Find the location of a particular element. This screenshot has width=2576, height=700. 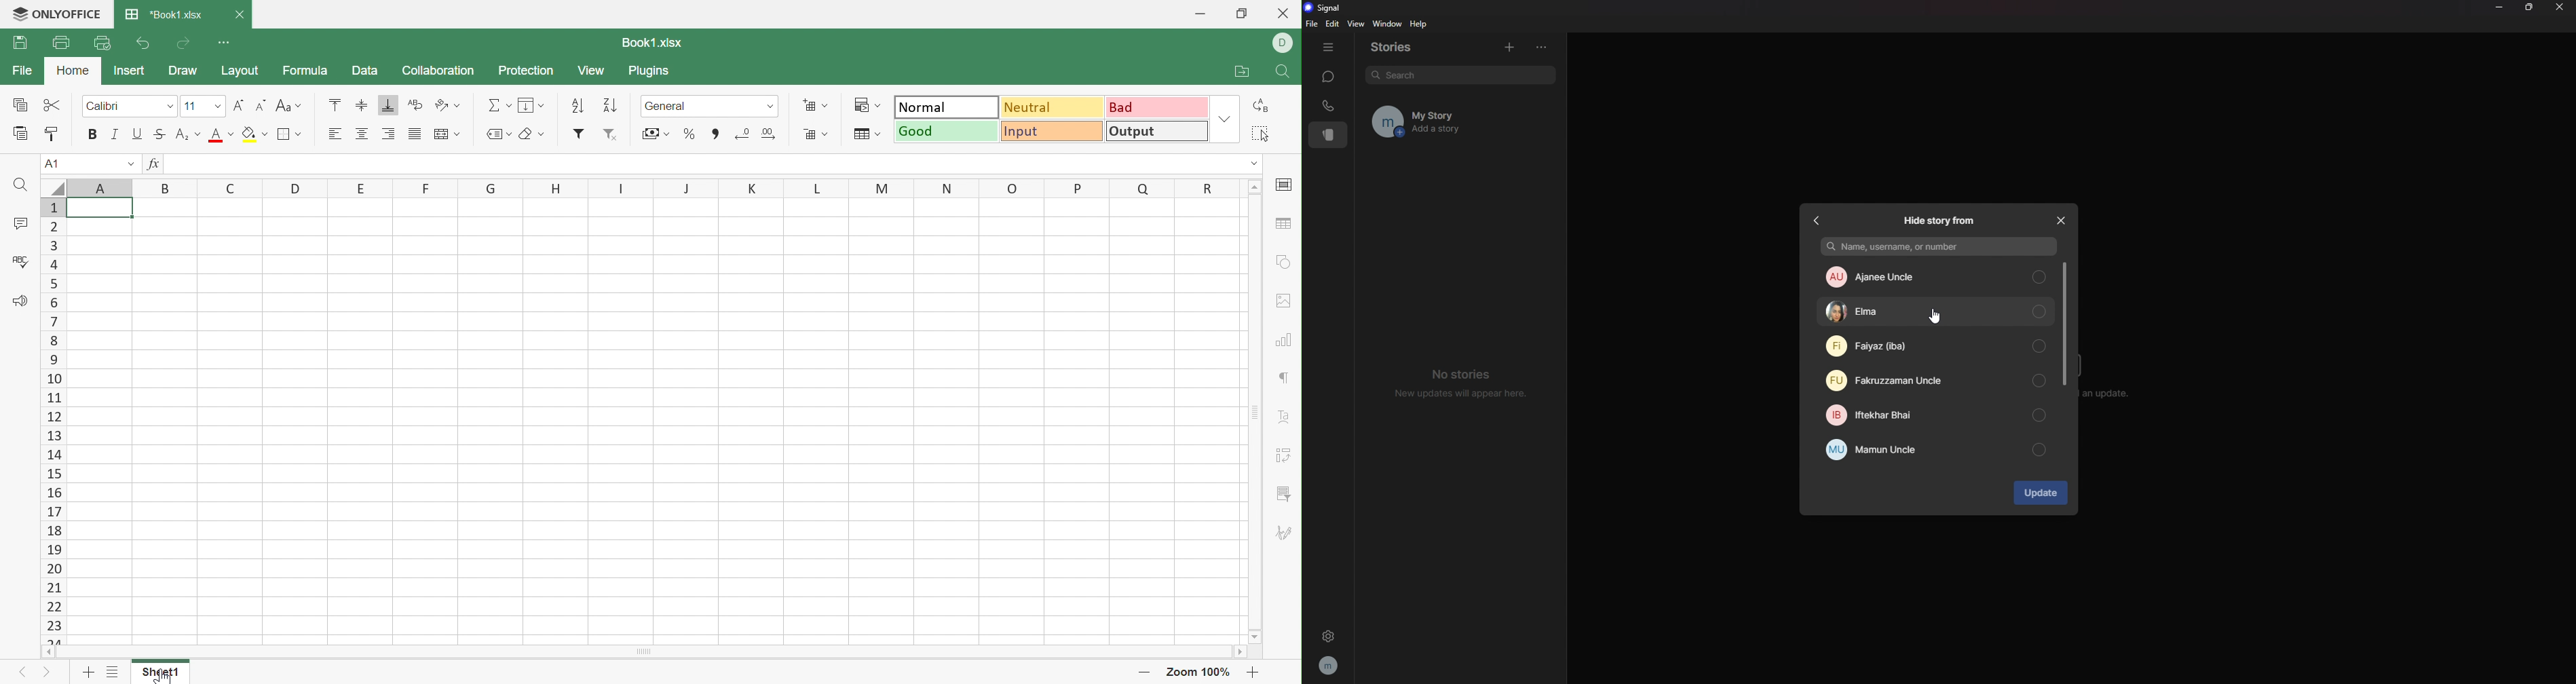

Save is located at coordinates (18, 43).